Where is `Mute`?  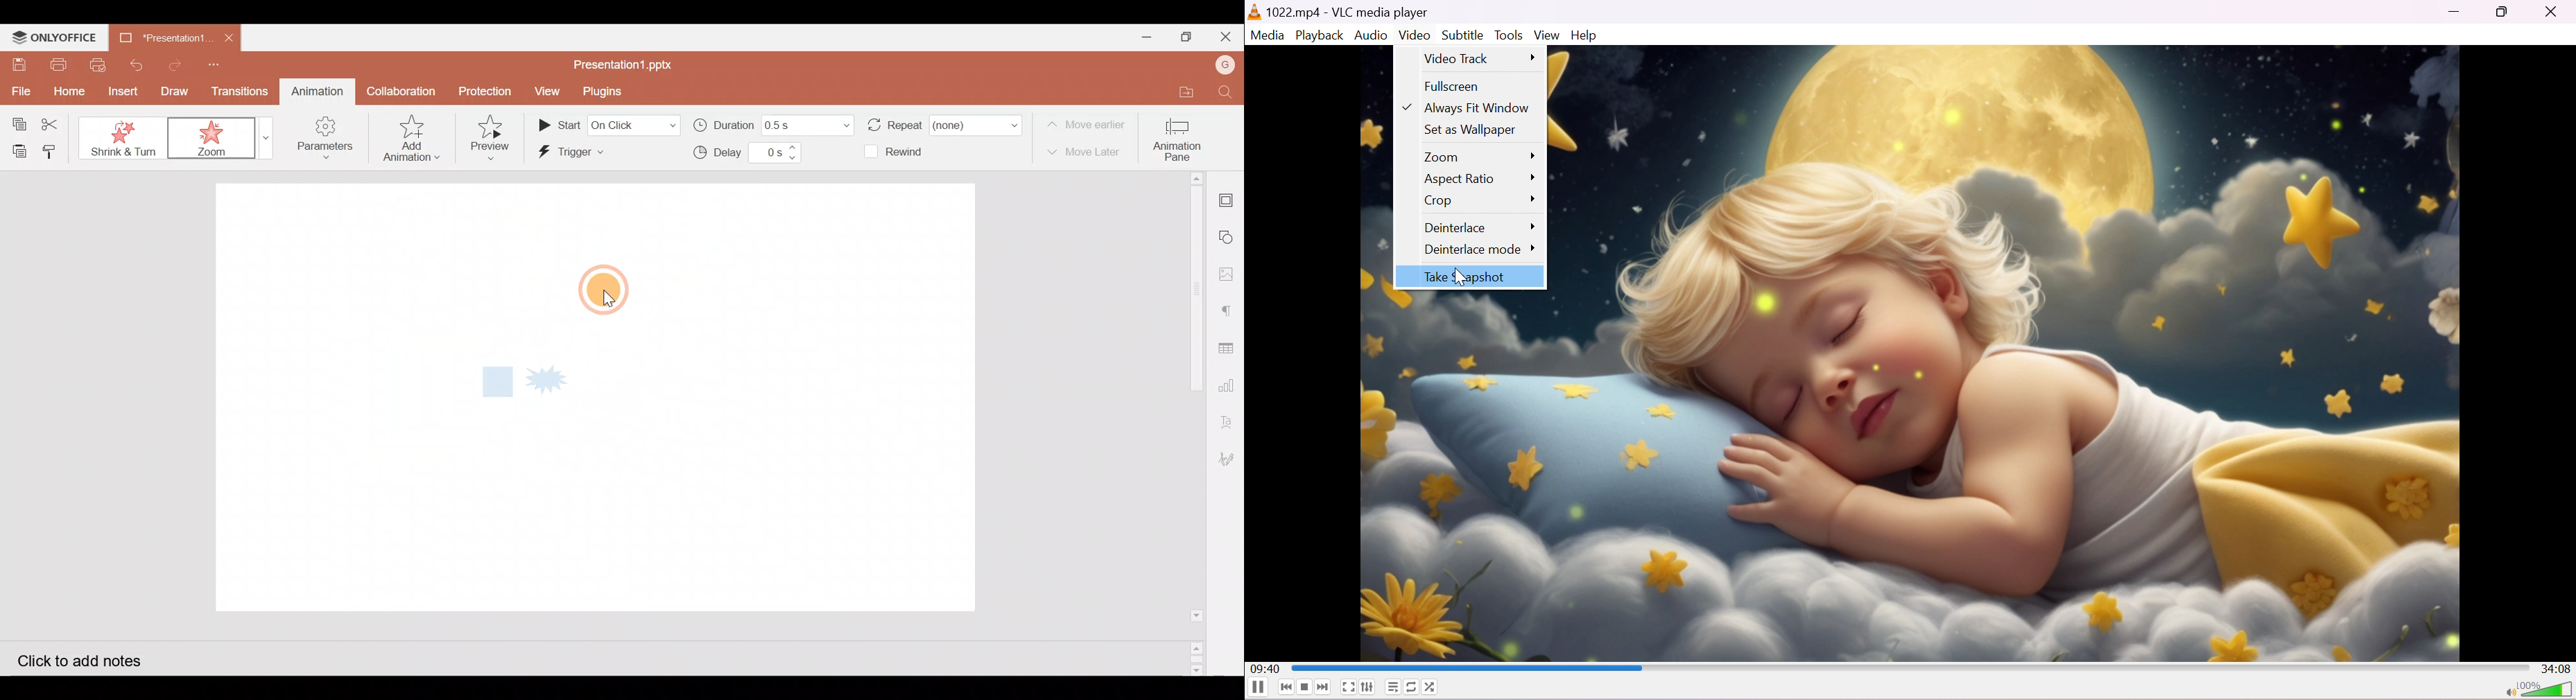 Mute is located at coordinates (2507, 690).